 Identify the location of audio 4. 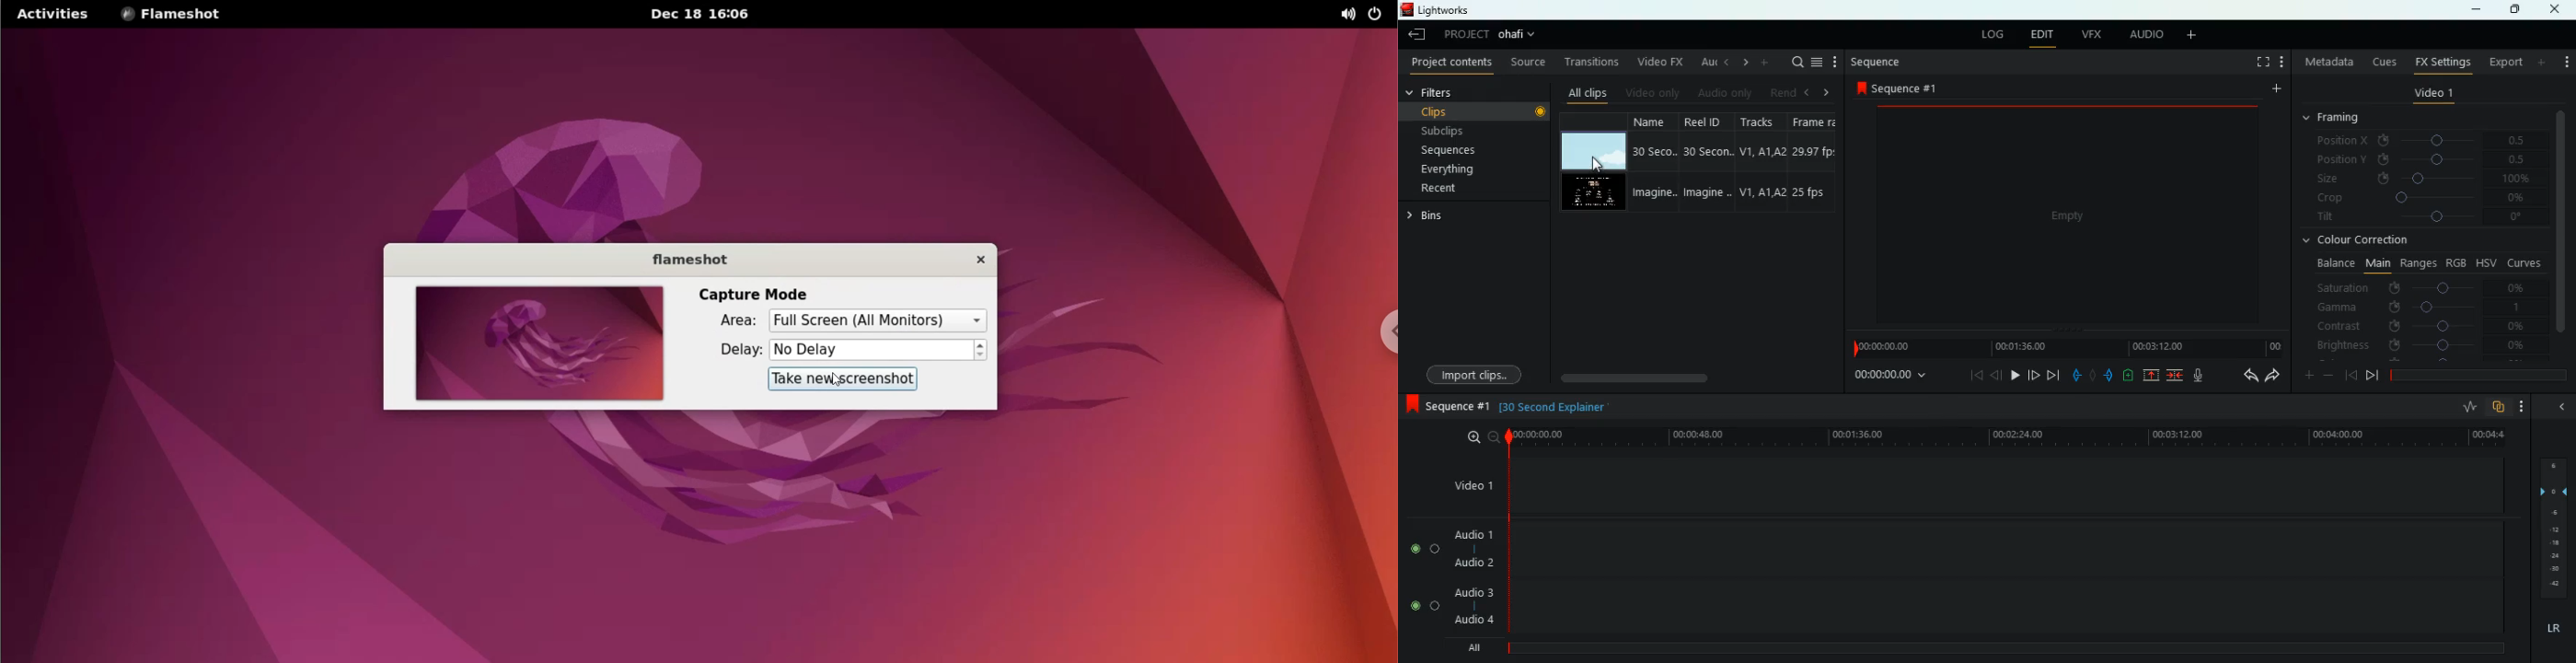
(1473, 619).